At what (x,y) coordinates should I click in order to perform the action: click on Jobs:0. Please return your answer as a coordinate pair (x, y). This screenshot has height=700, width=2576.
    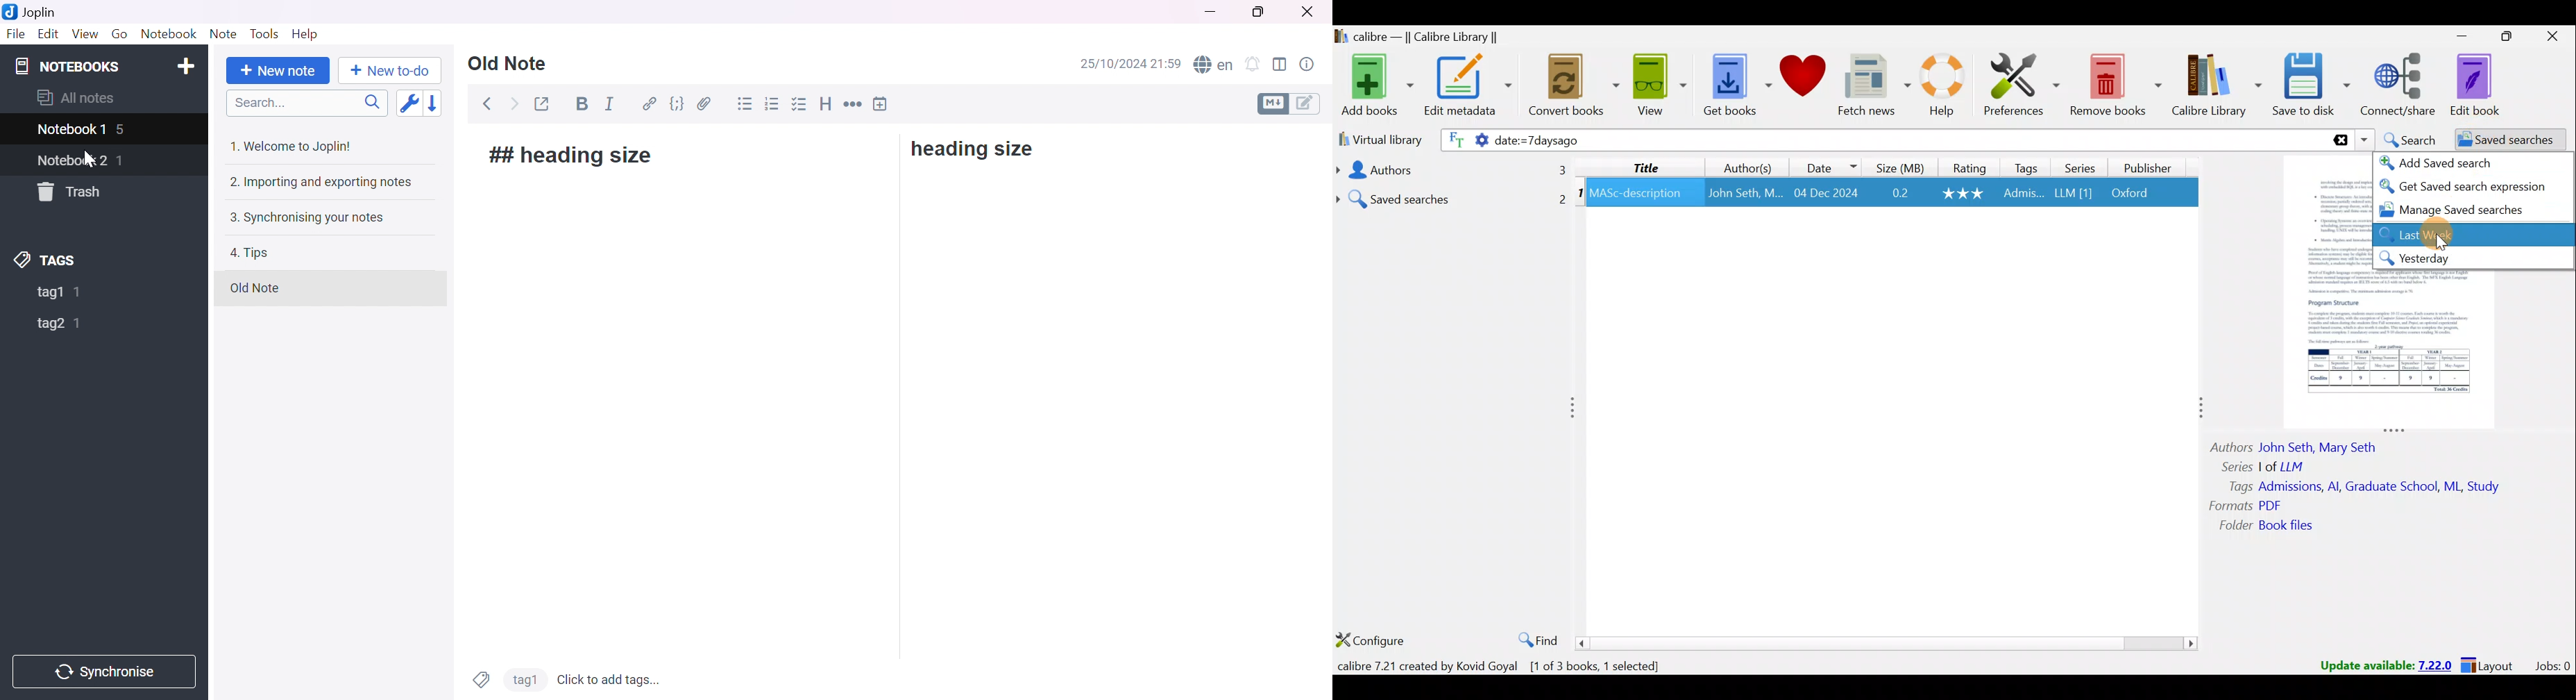
    Looking at the image, I should click on (2552, 665).